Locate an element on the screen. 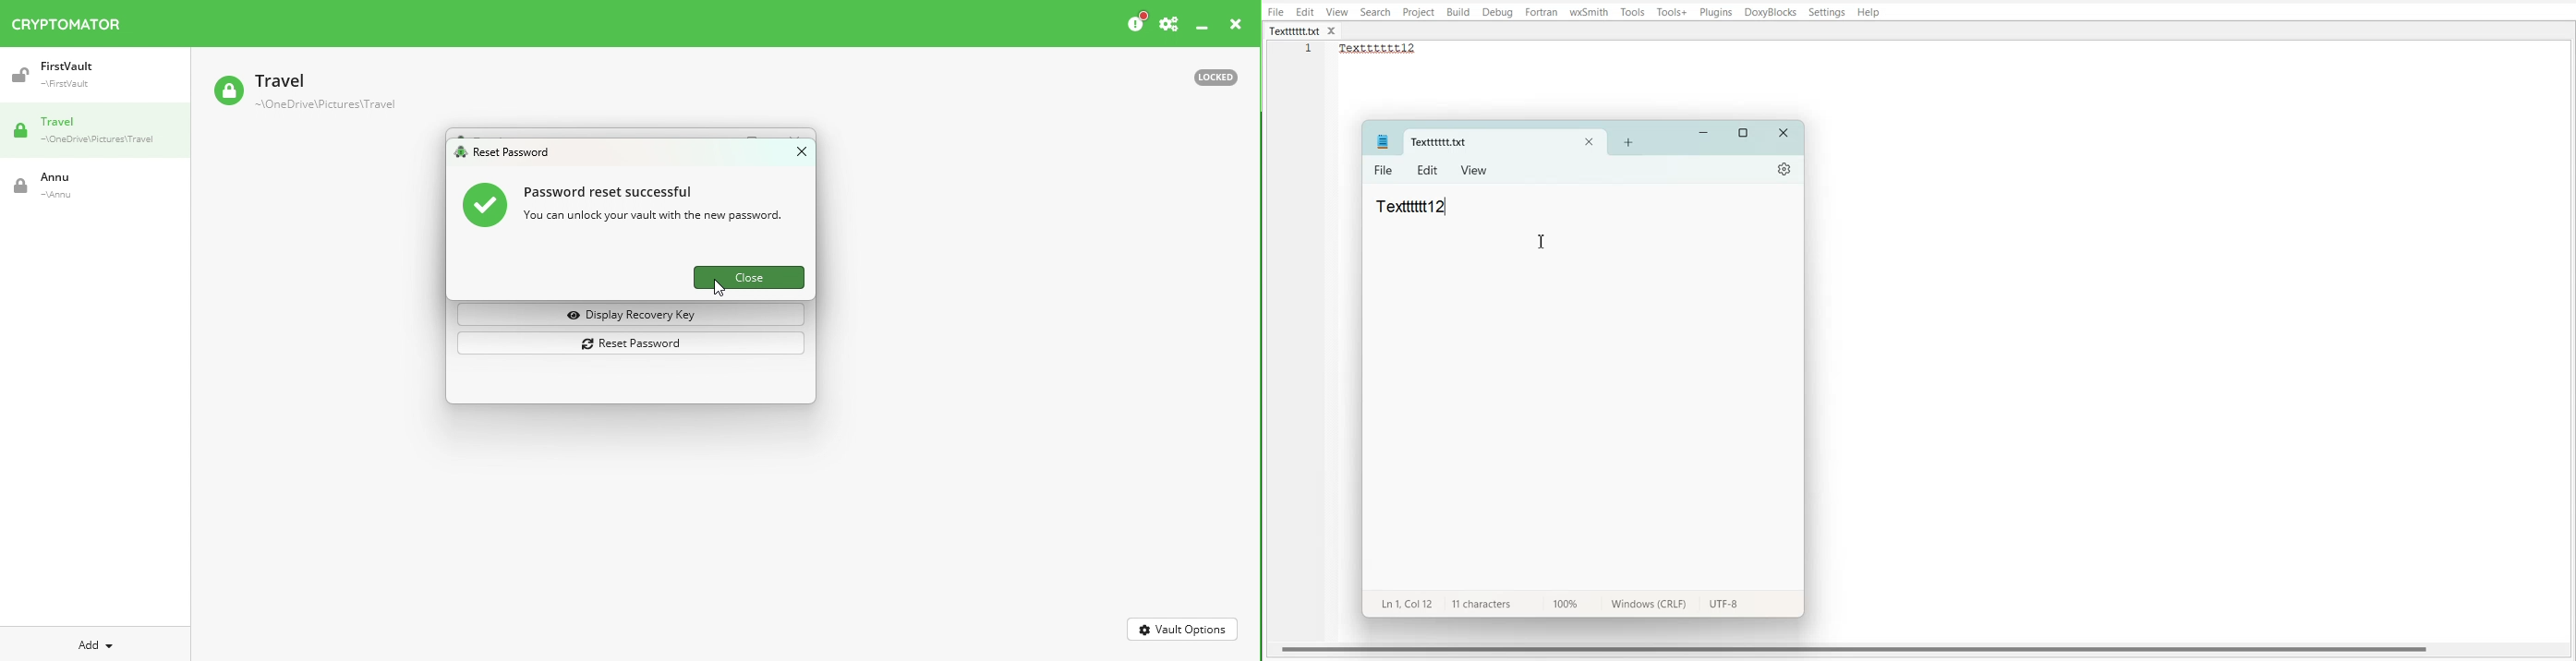 This screenshot has height=672, width=2576. Vault is located at coordinates (79, 186).